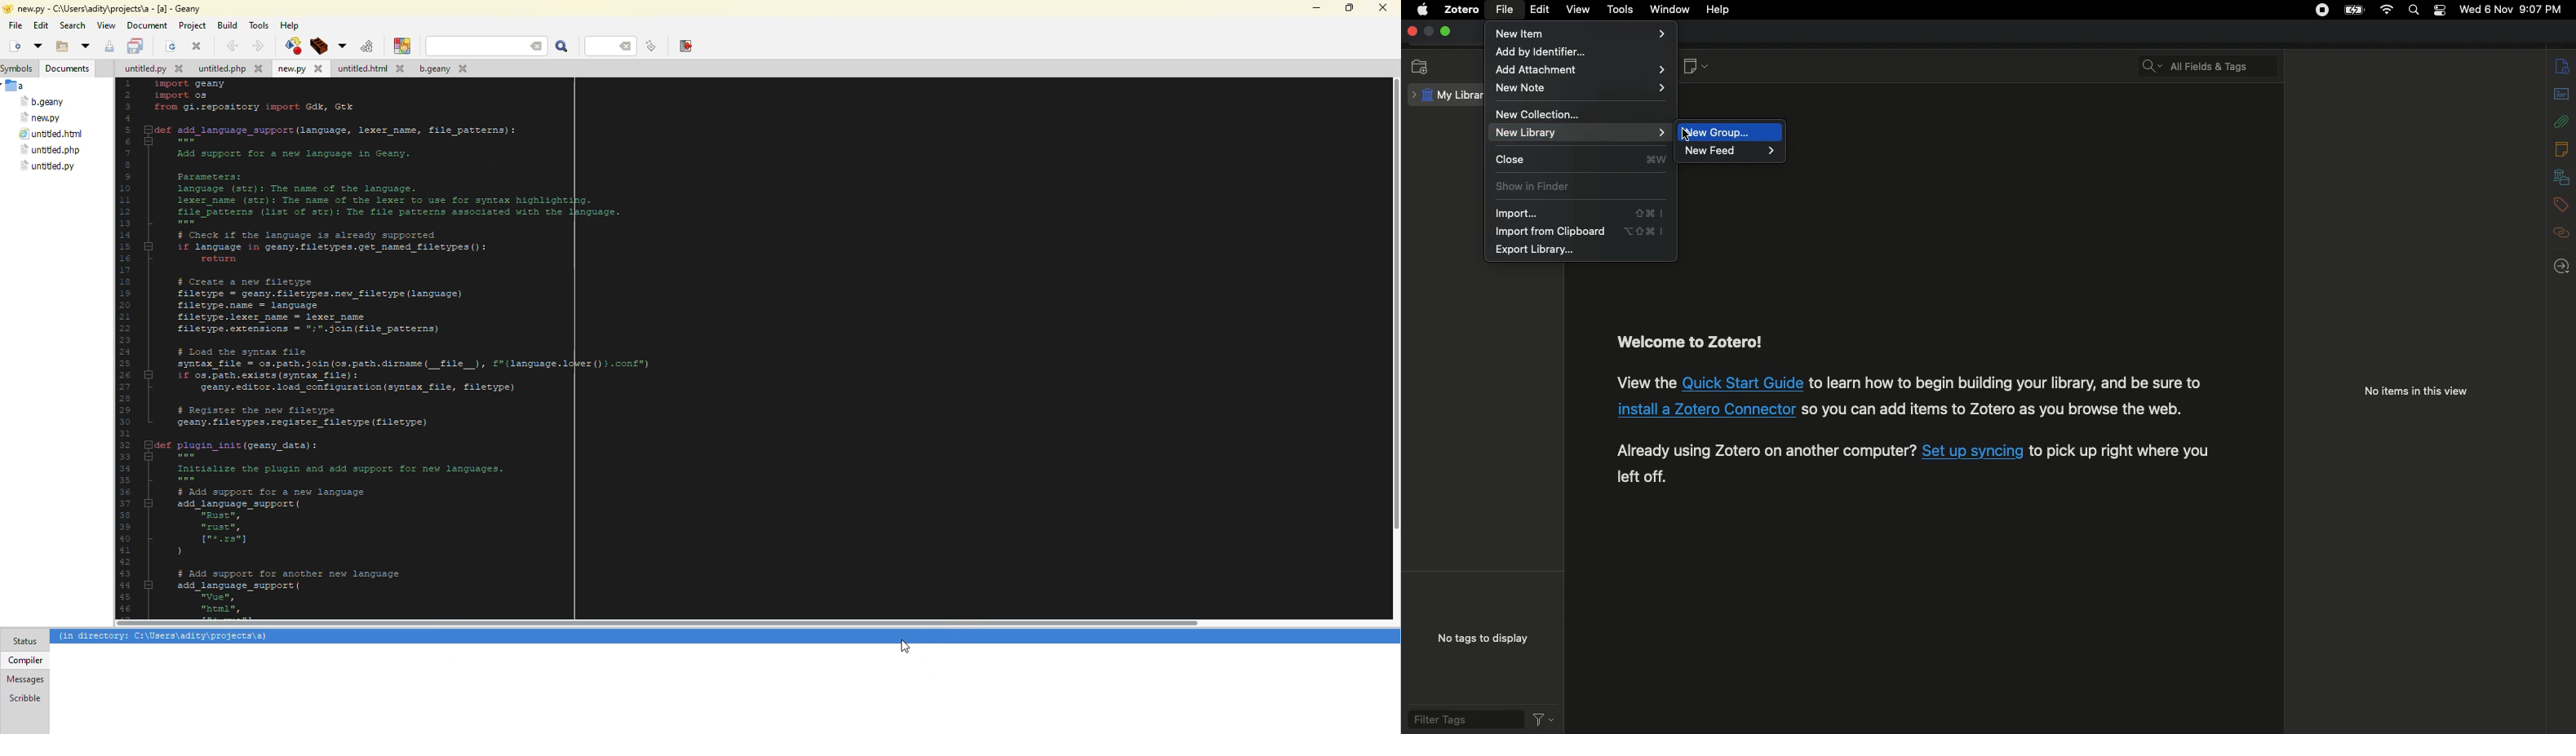  Describe the element at coordinates (1705, 409) in the screenshot. I see `install a Zotero Connector` at that location.